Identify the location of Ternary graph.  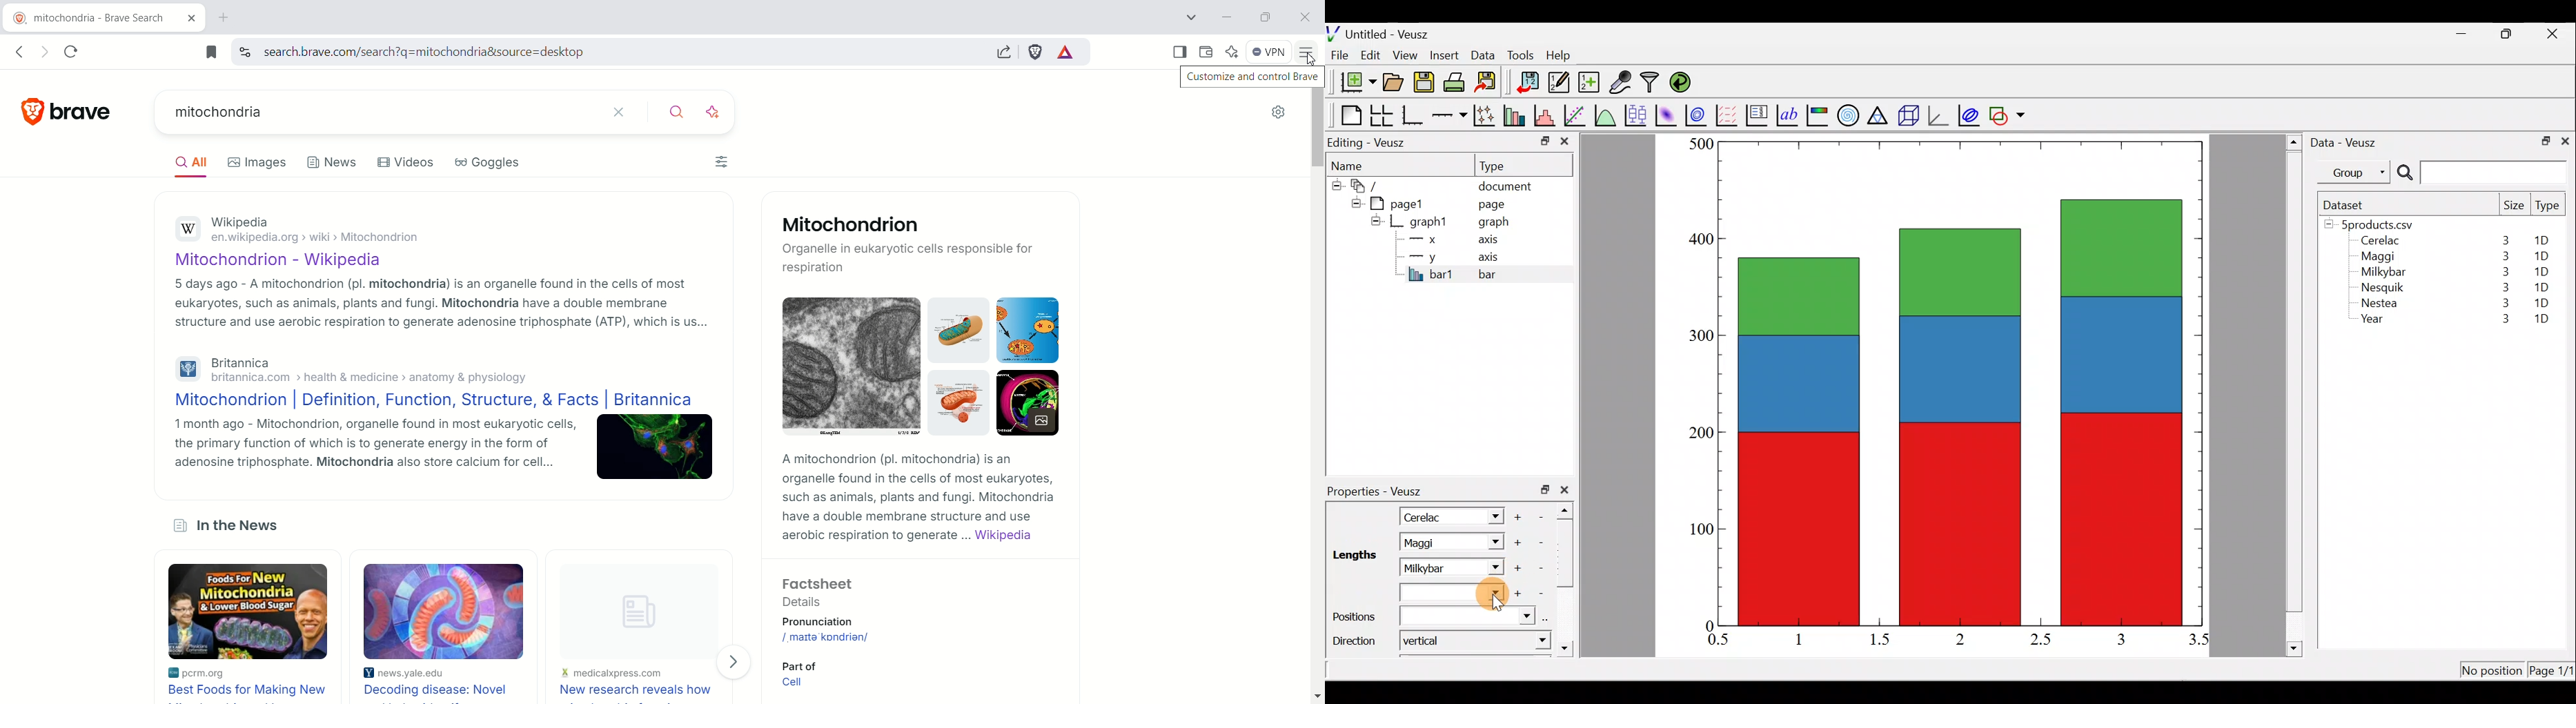
(1879, 113).